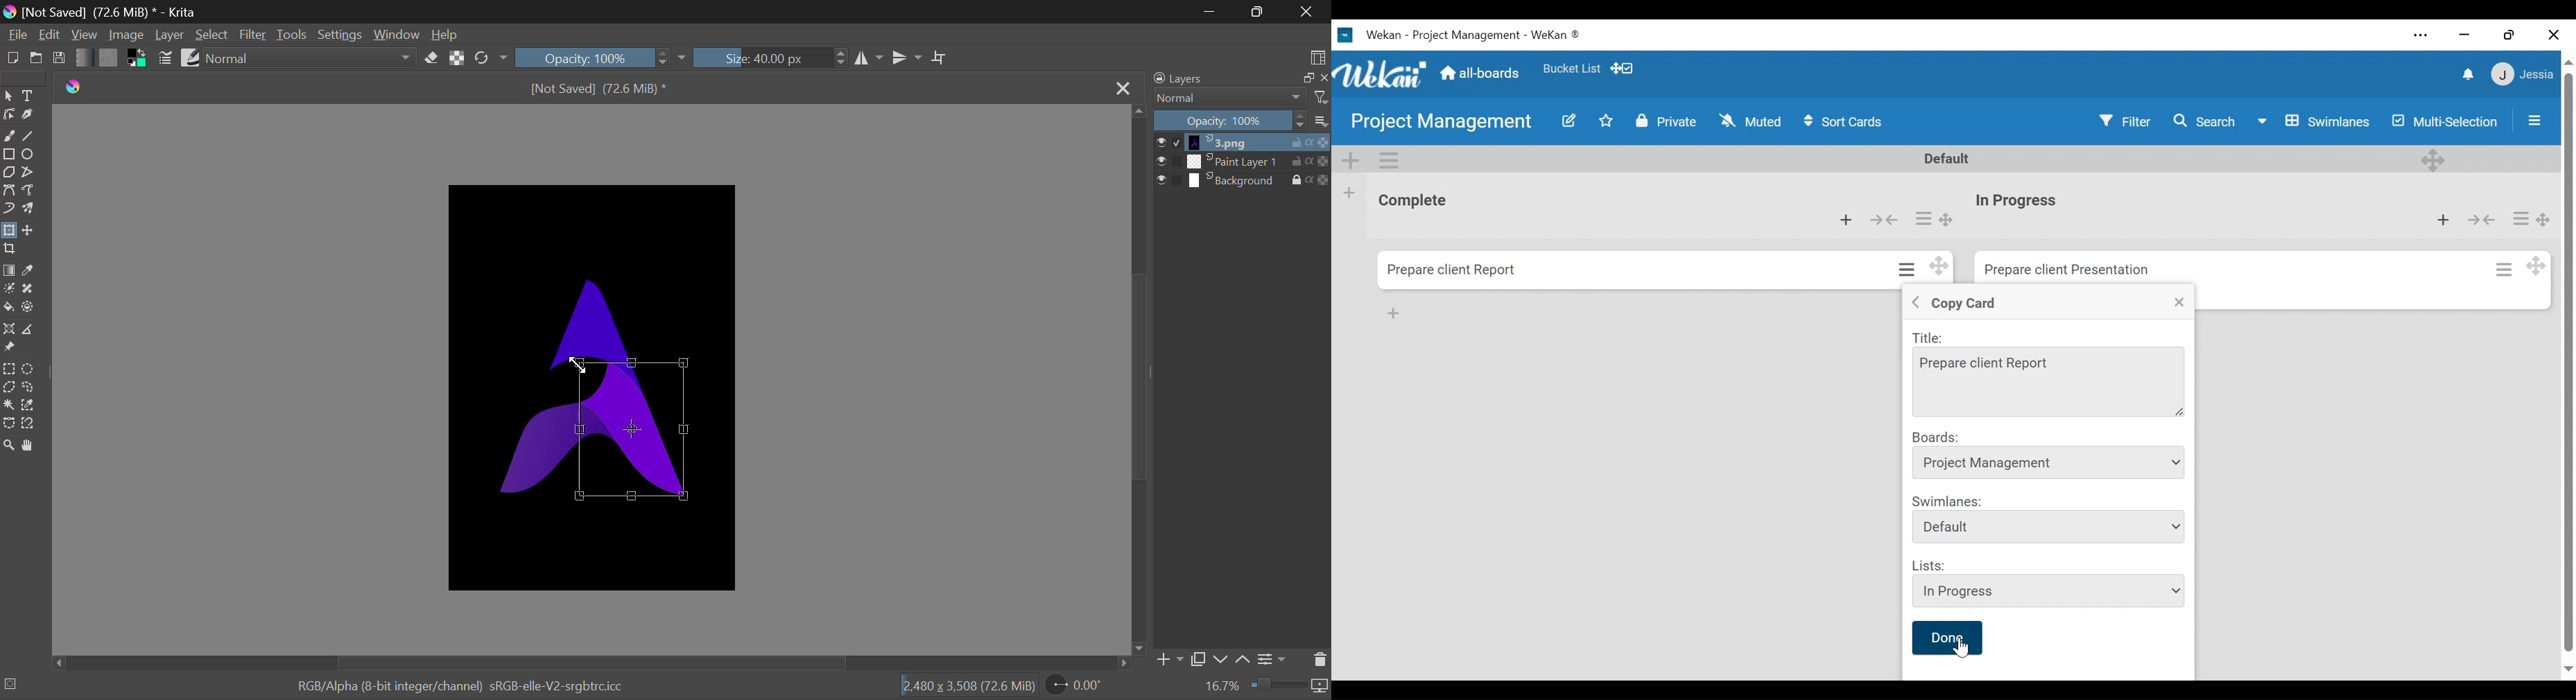 This screenshot has height=700, width=2576. I want to click on Toggle favorites, so click(1606, 121).